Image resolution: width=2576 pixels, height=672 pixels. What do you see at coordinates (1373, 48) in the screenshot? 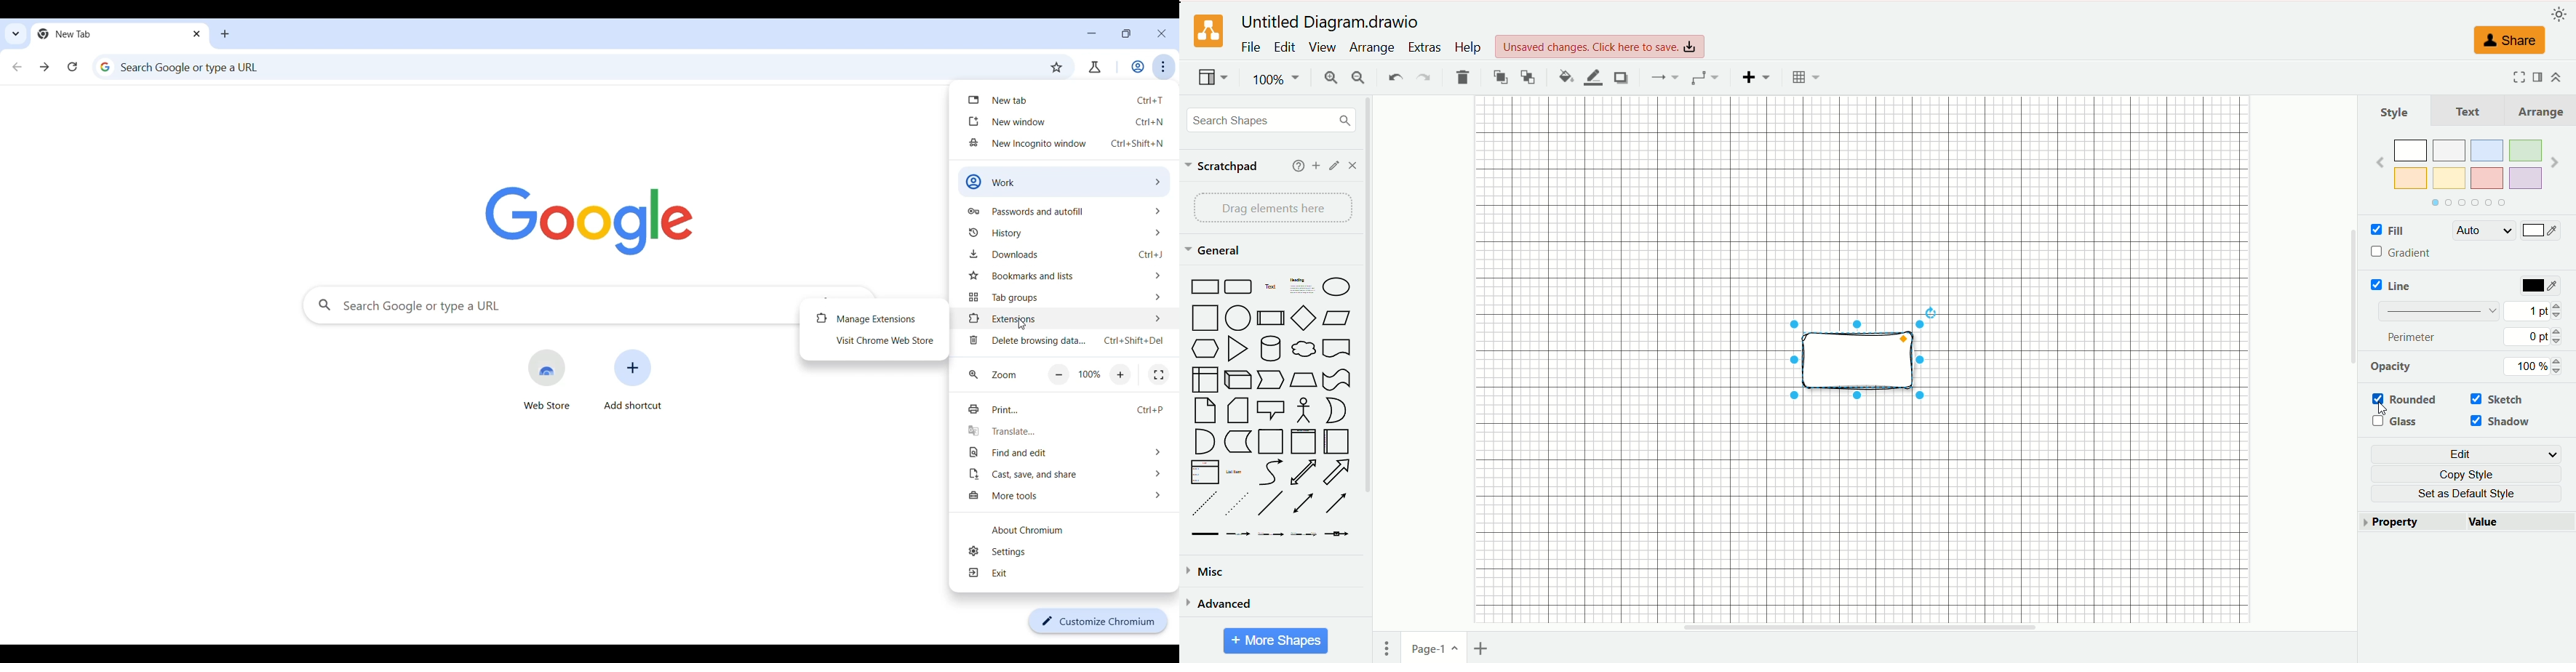
I see `arrange` at bounding box center [1373, 48].